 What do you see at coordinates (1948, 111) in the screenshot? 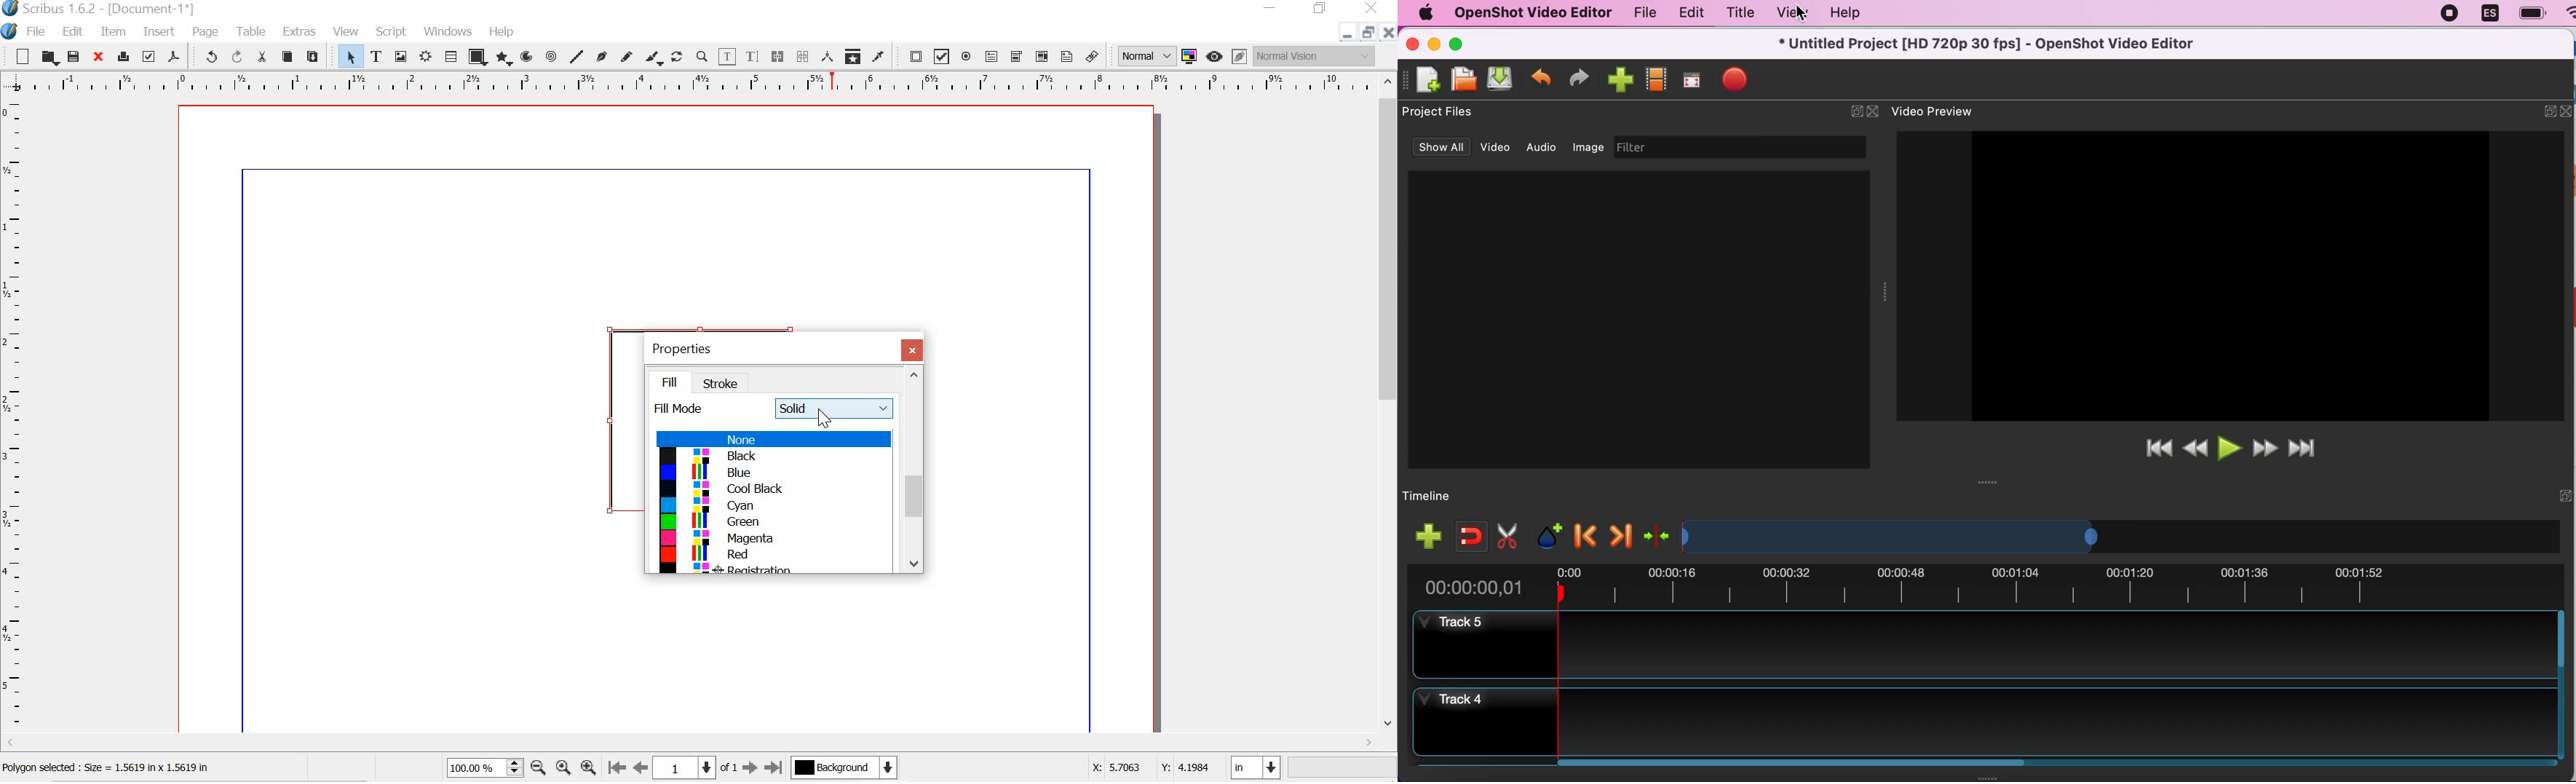
I see `video preview` at bounding box center [1948, 111].